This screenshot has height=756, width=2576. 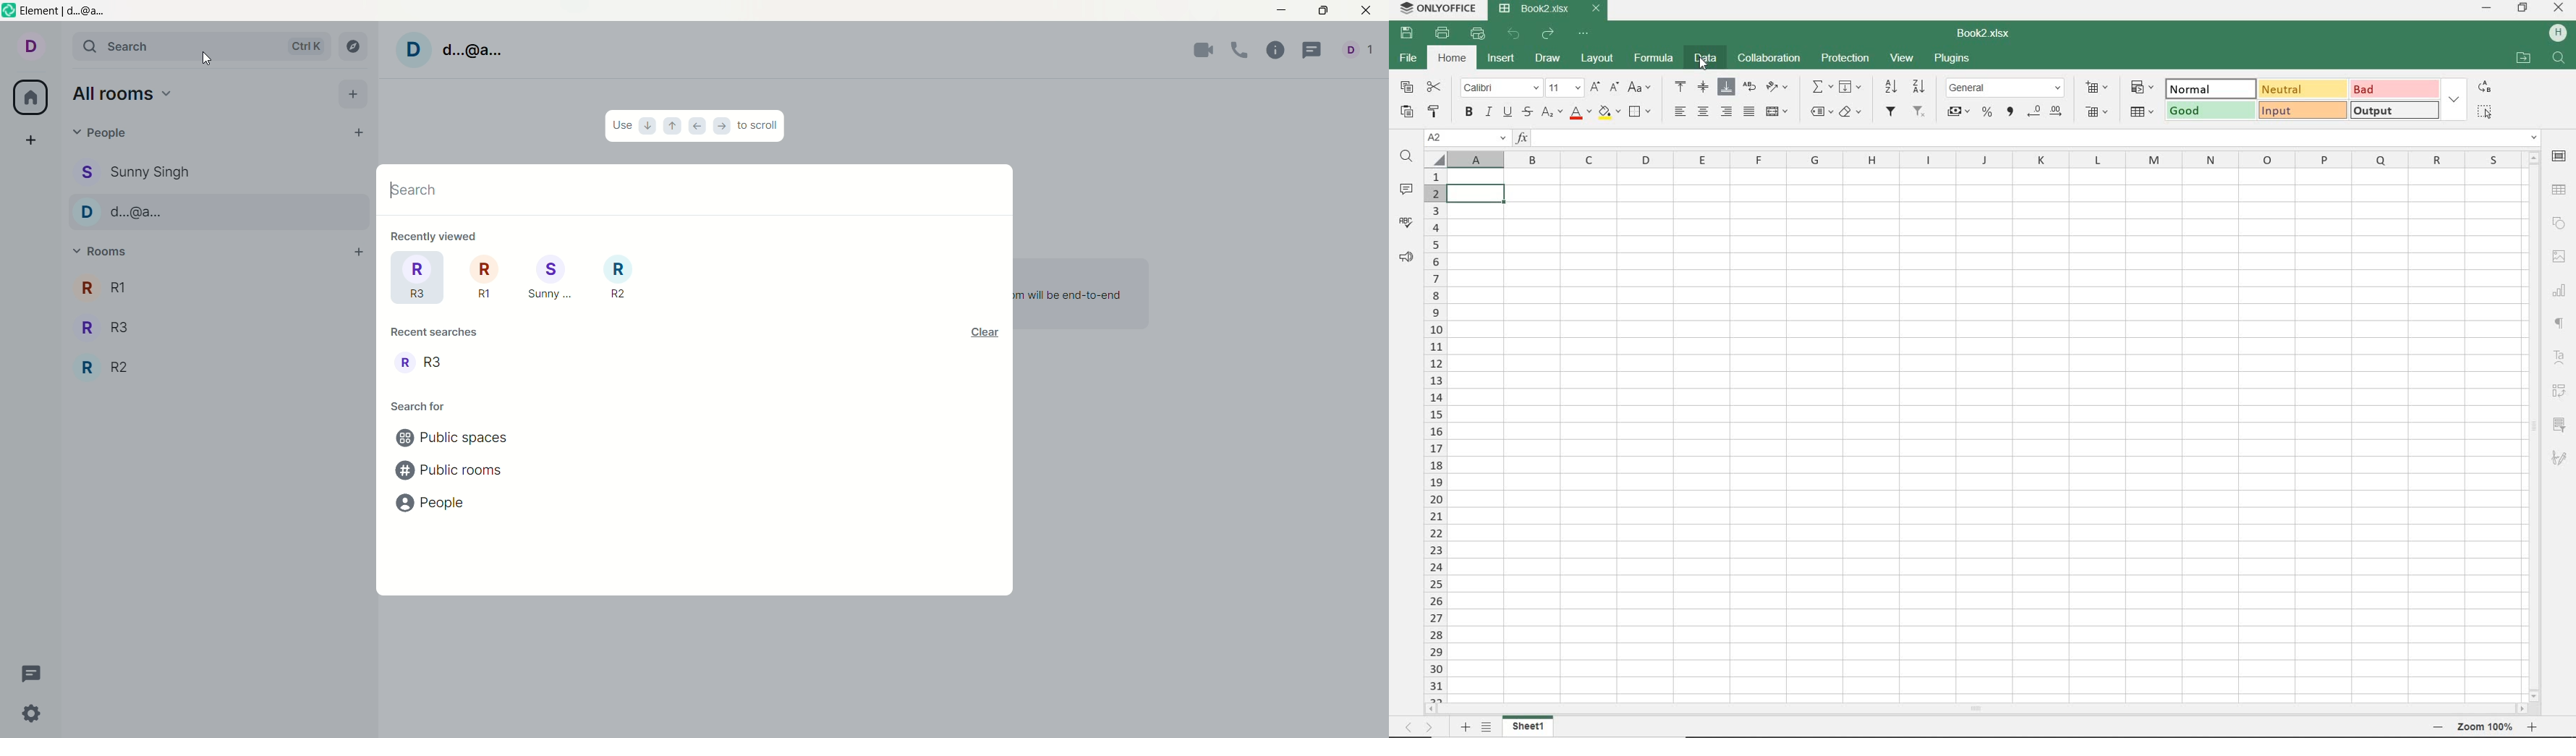 I want to click on QUICK PRINT, so click(x=1476, y=32).